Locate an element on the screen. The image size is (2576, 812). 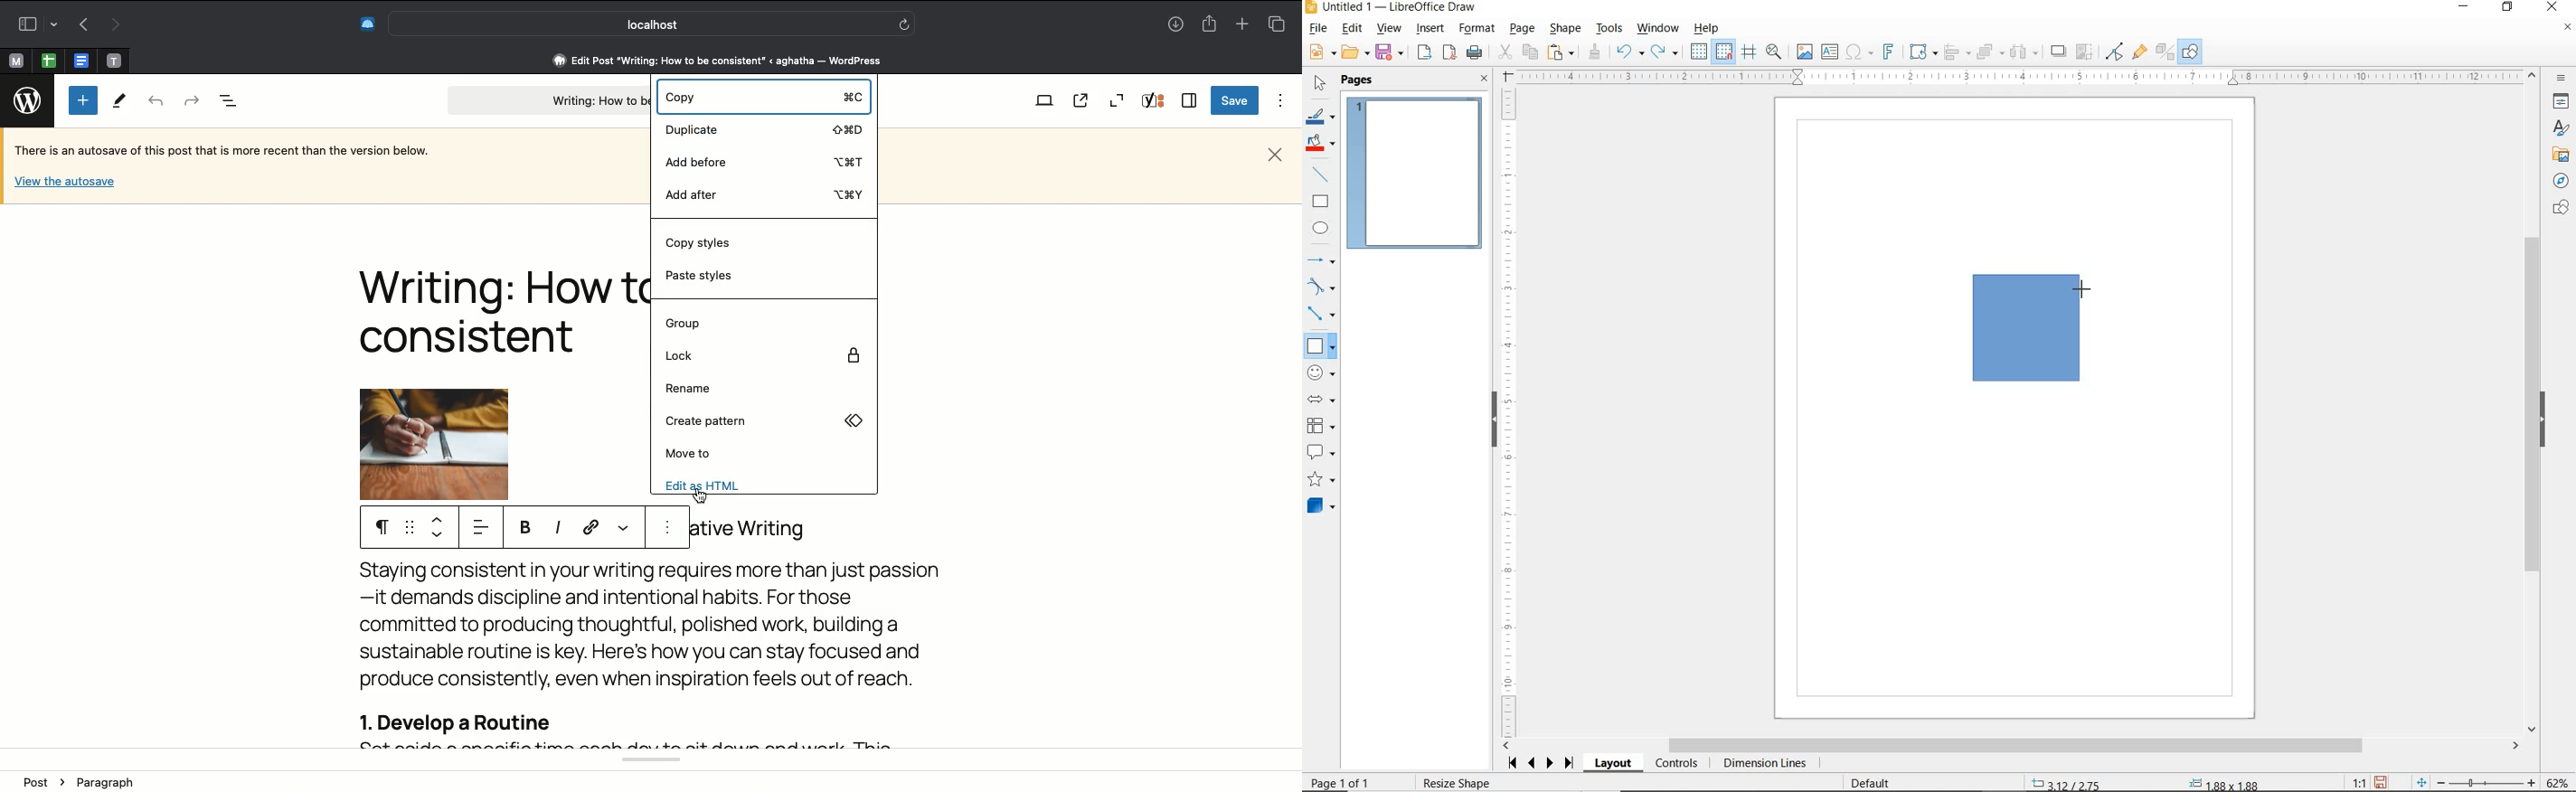
PAGE 1 is located at coordinates (1415, 172).